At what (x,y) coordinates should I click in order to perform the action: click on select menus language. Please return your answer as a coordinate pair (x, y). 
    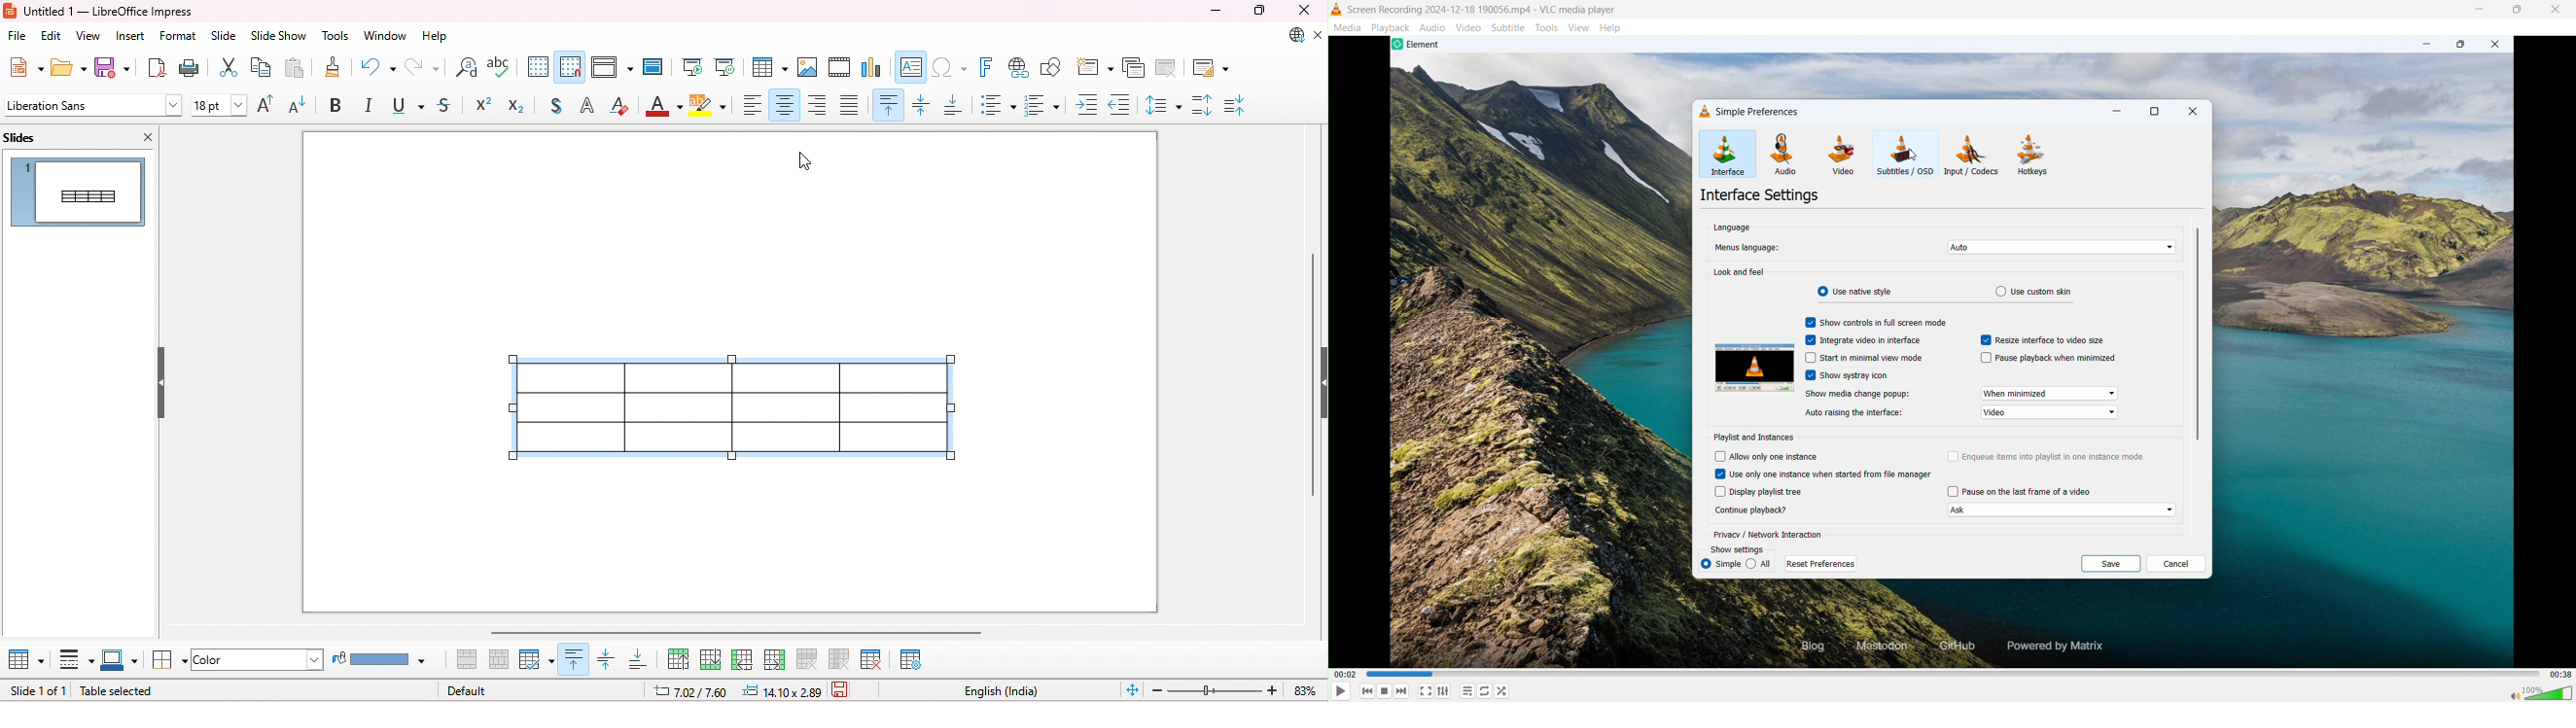
    Looking at the image, I should click on (2062, 248).